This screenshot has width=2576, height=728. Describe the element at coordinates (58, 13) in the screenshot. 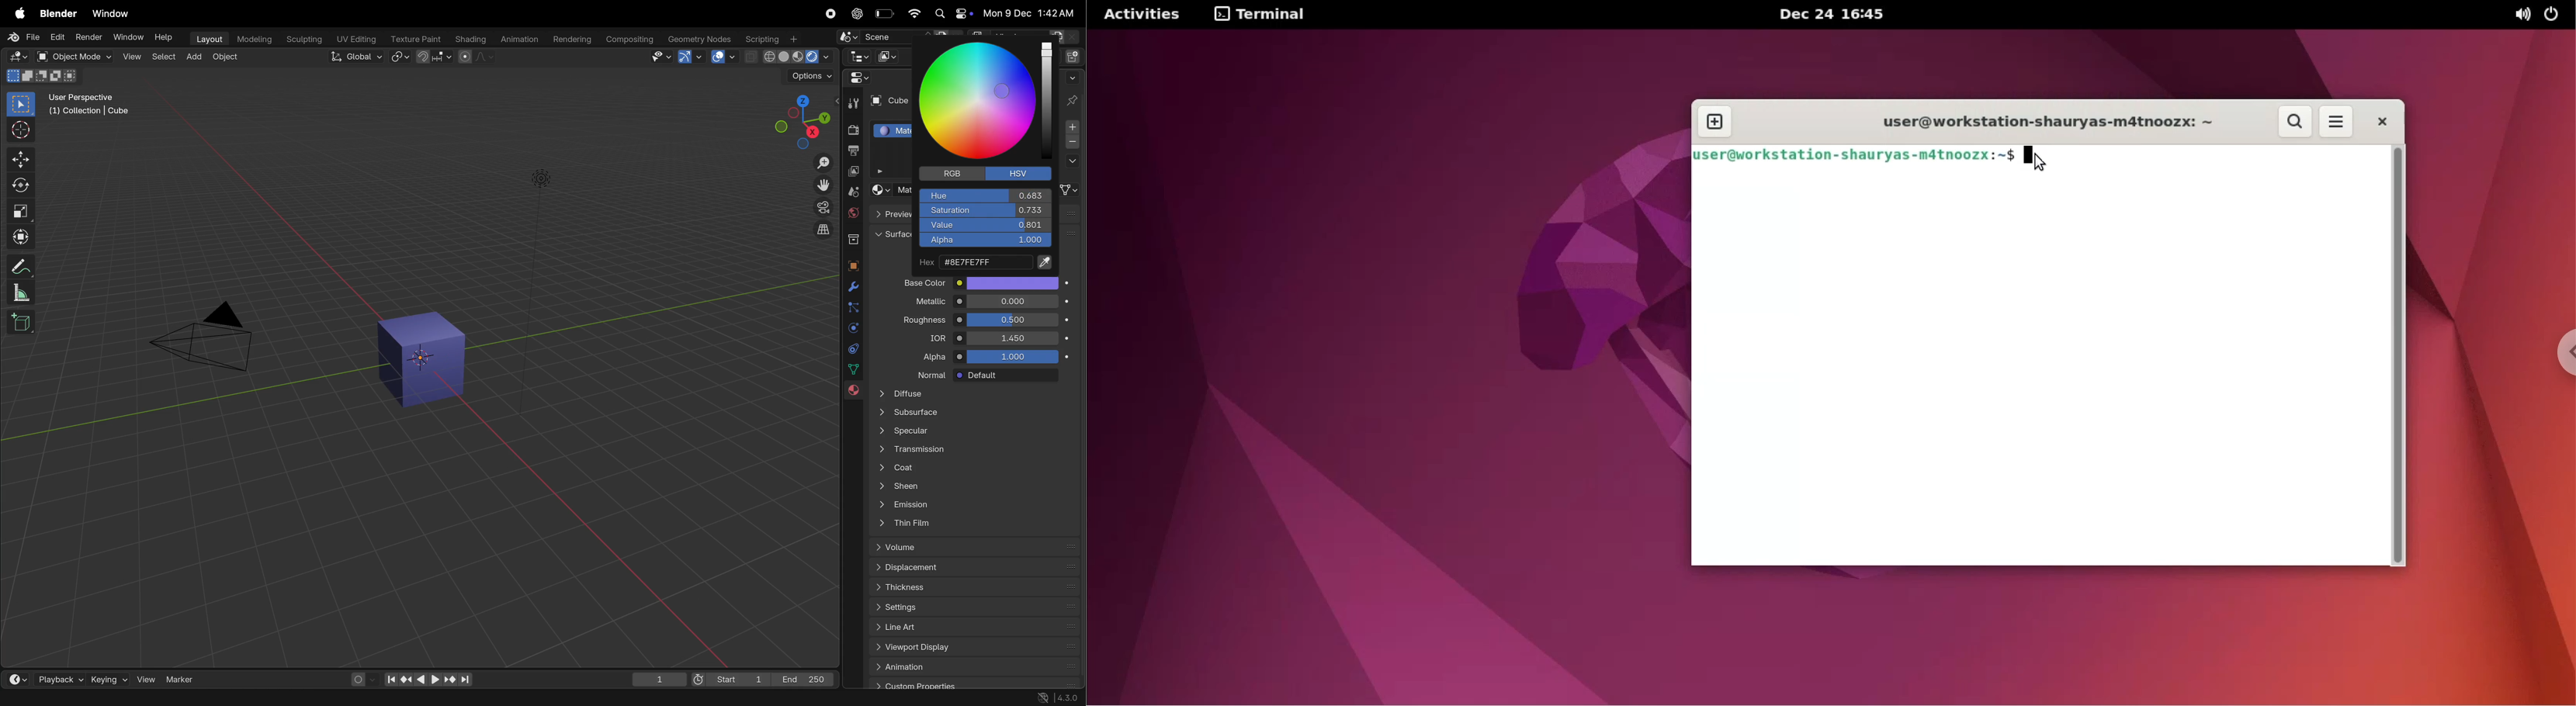

I see `Blender menu` at that location.